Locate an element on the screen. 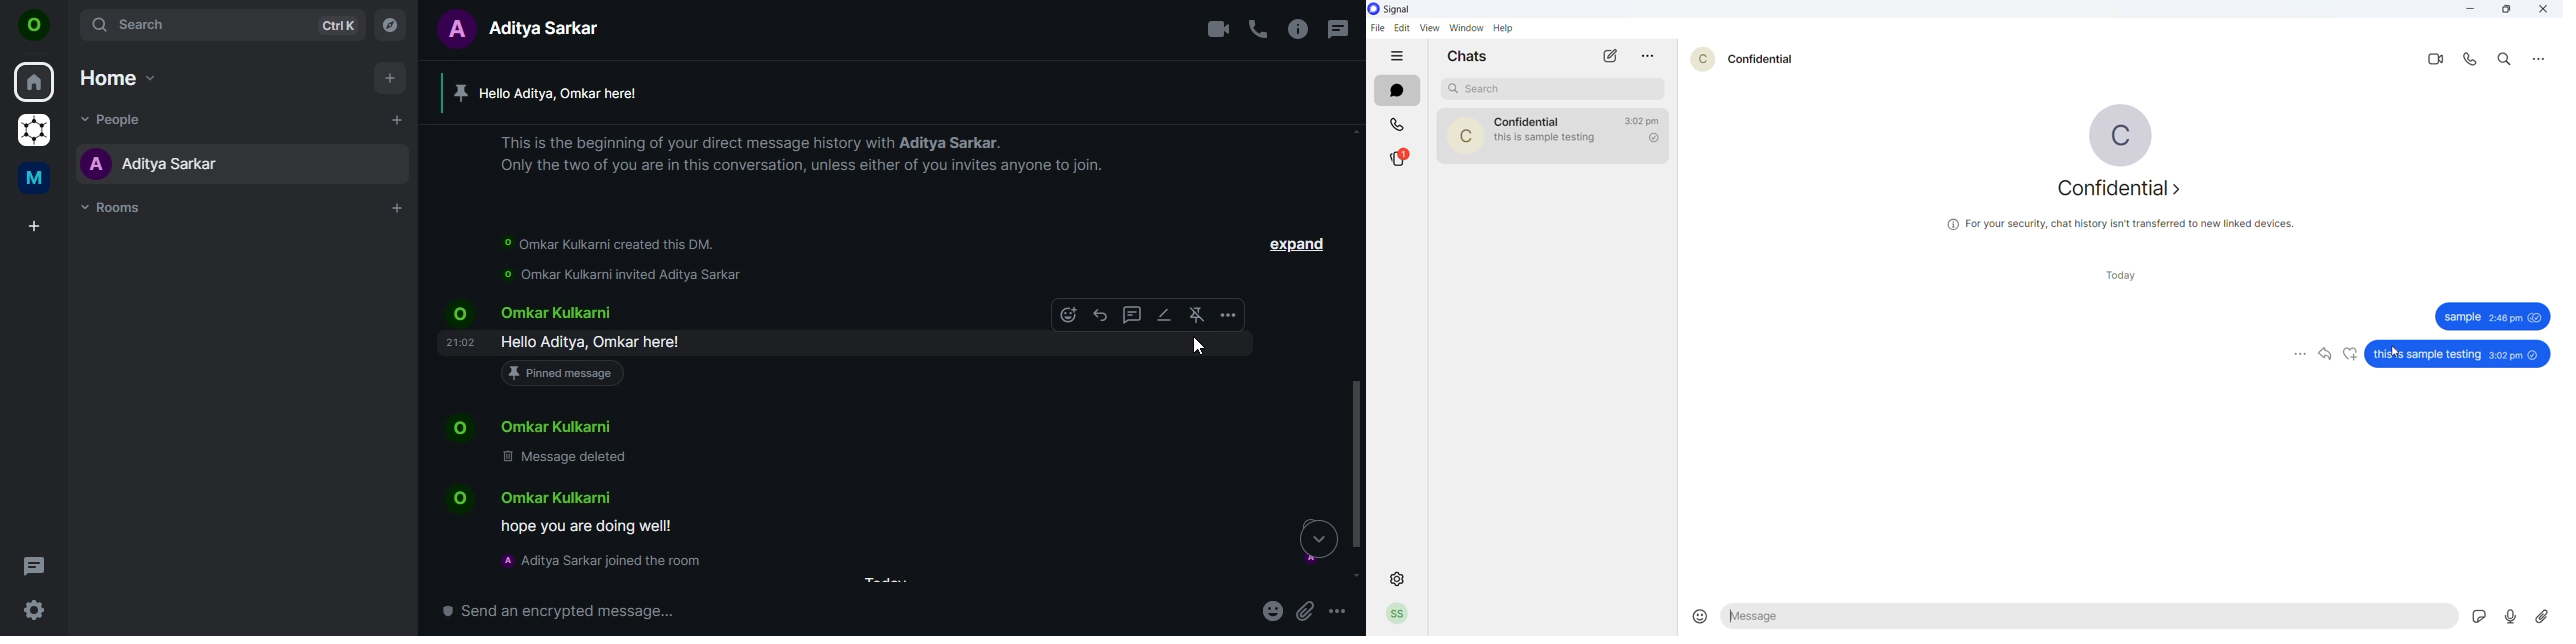  stories is located at coordinates (1402, 159).